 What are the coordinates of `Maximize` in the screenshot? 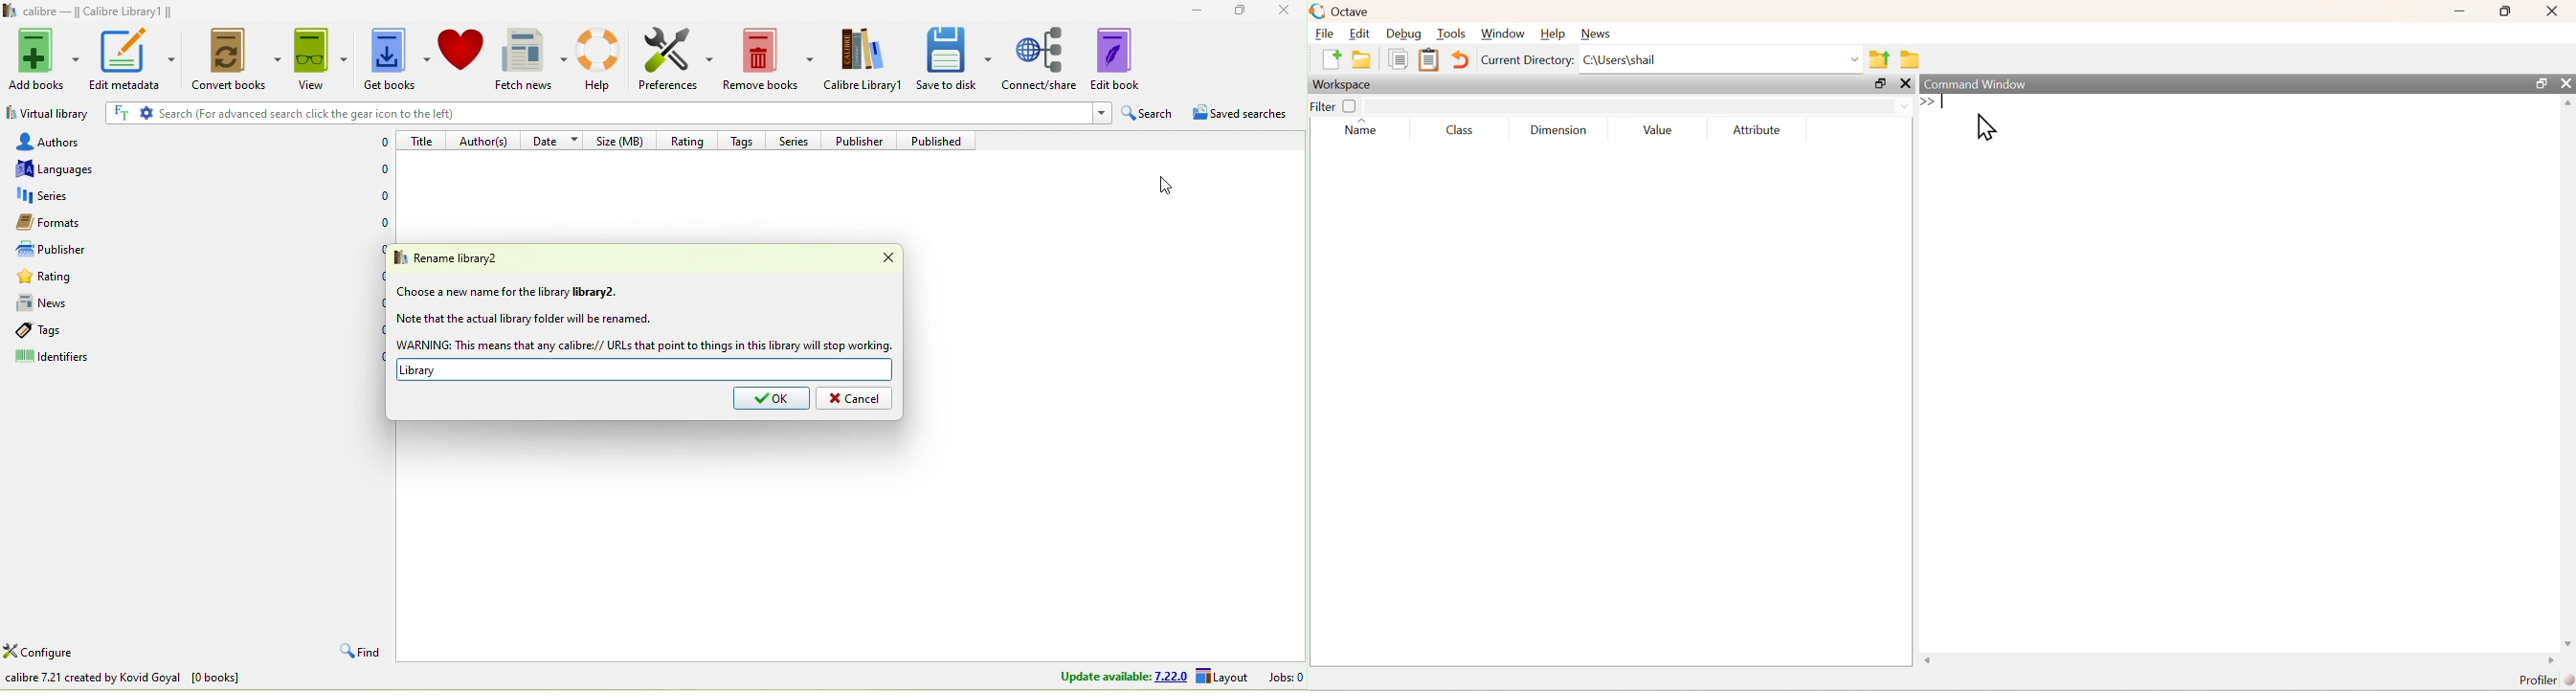 It's located at (1879, 83).